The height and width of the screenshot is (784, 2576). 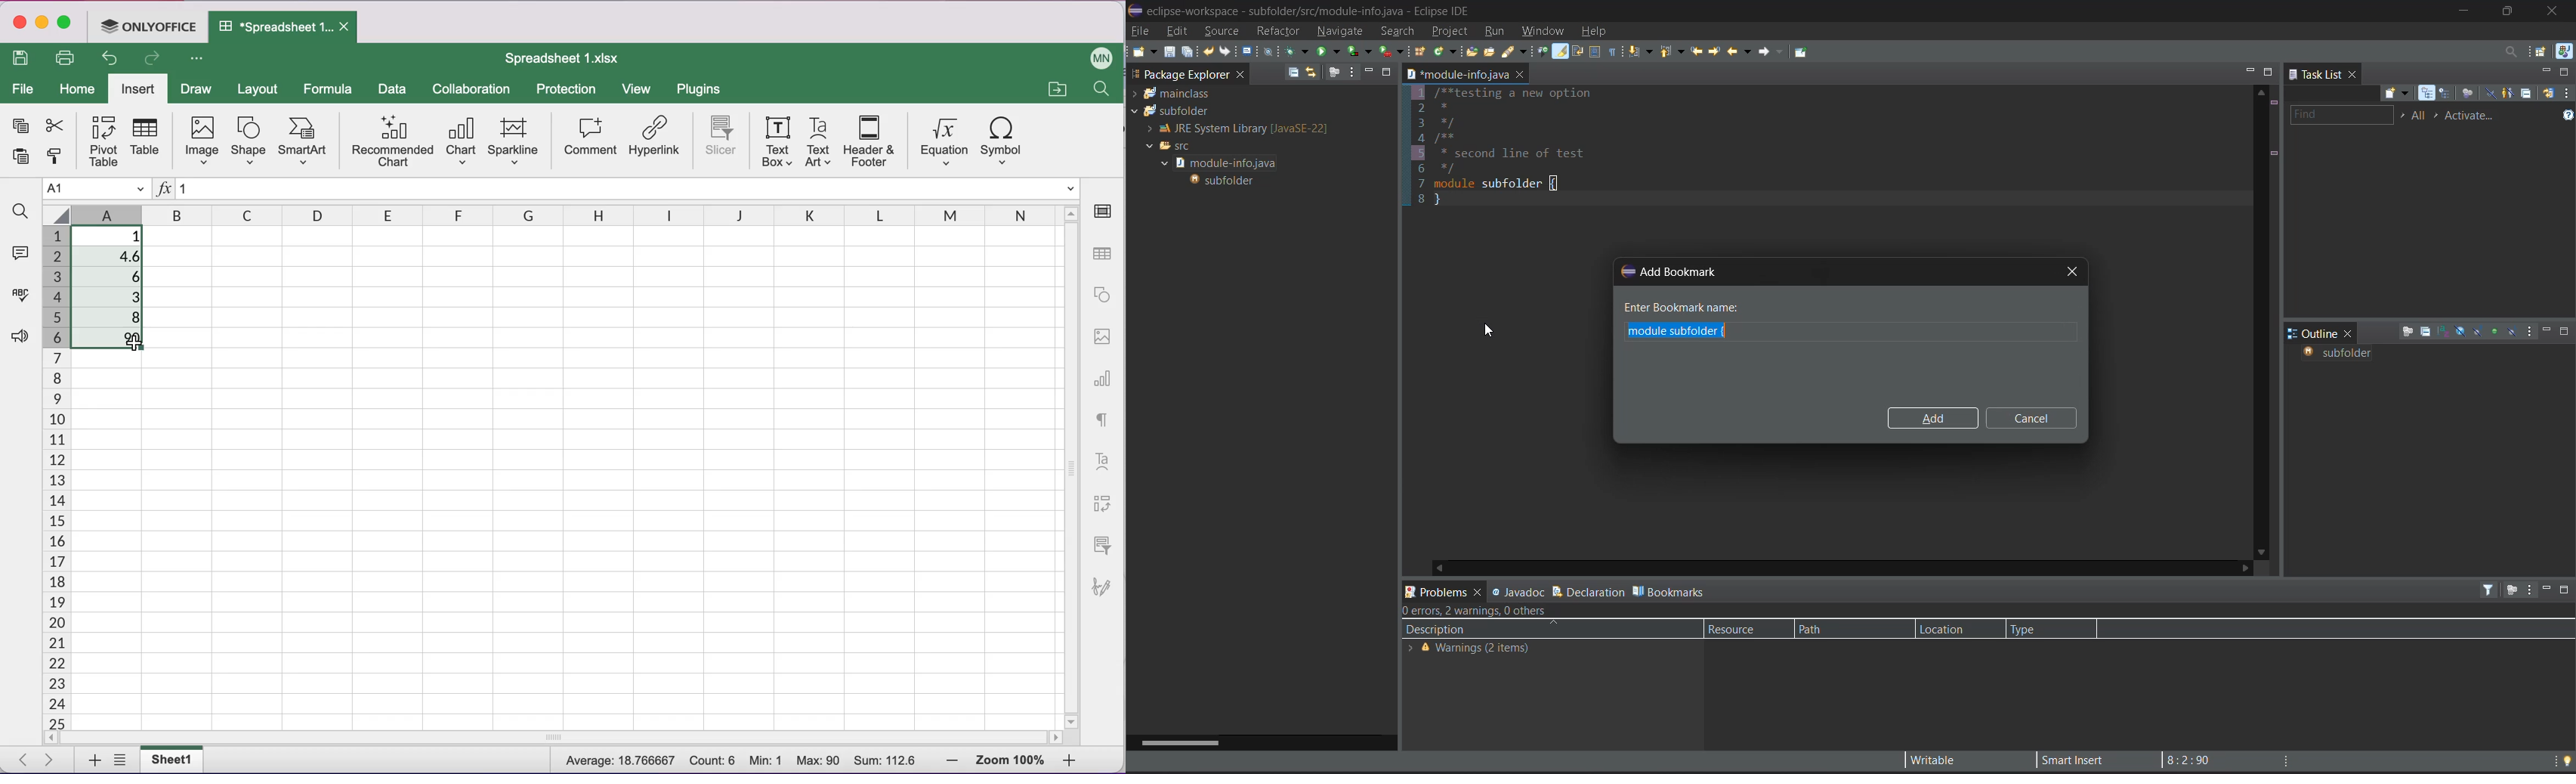 I want to click on add sheets, so click(x=90, y=759).